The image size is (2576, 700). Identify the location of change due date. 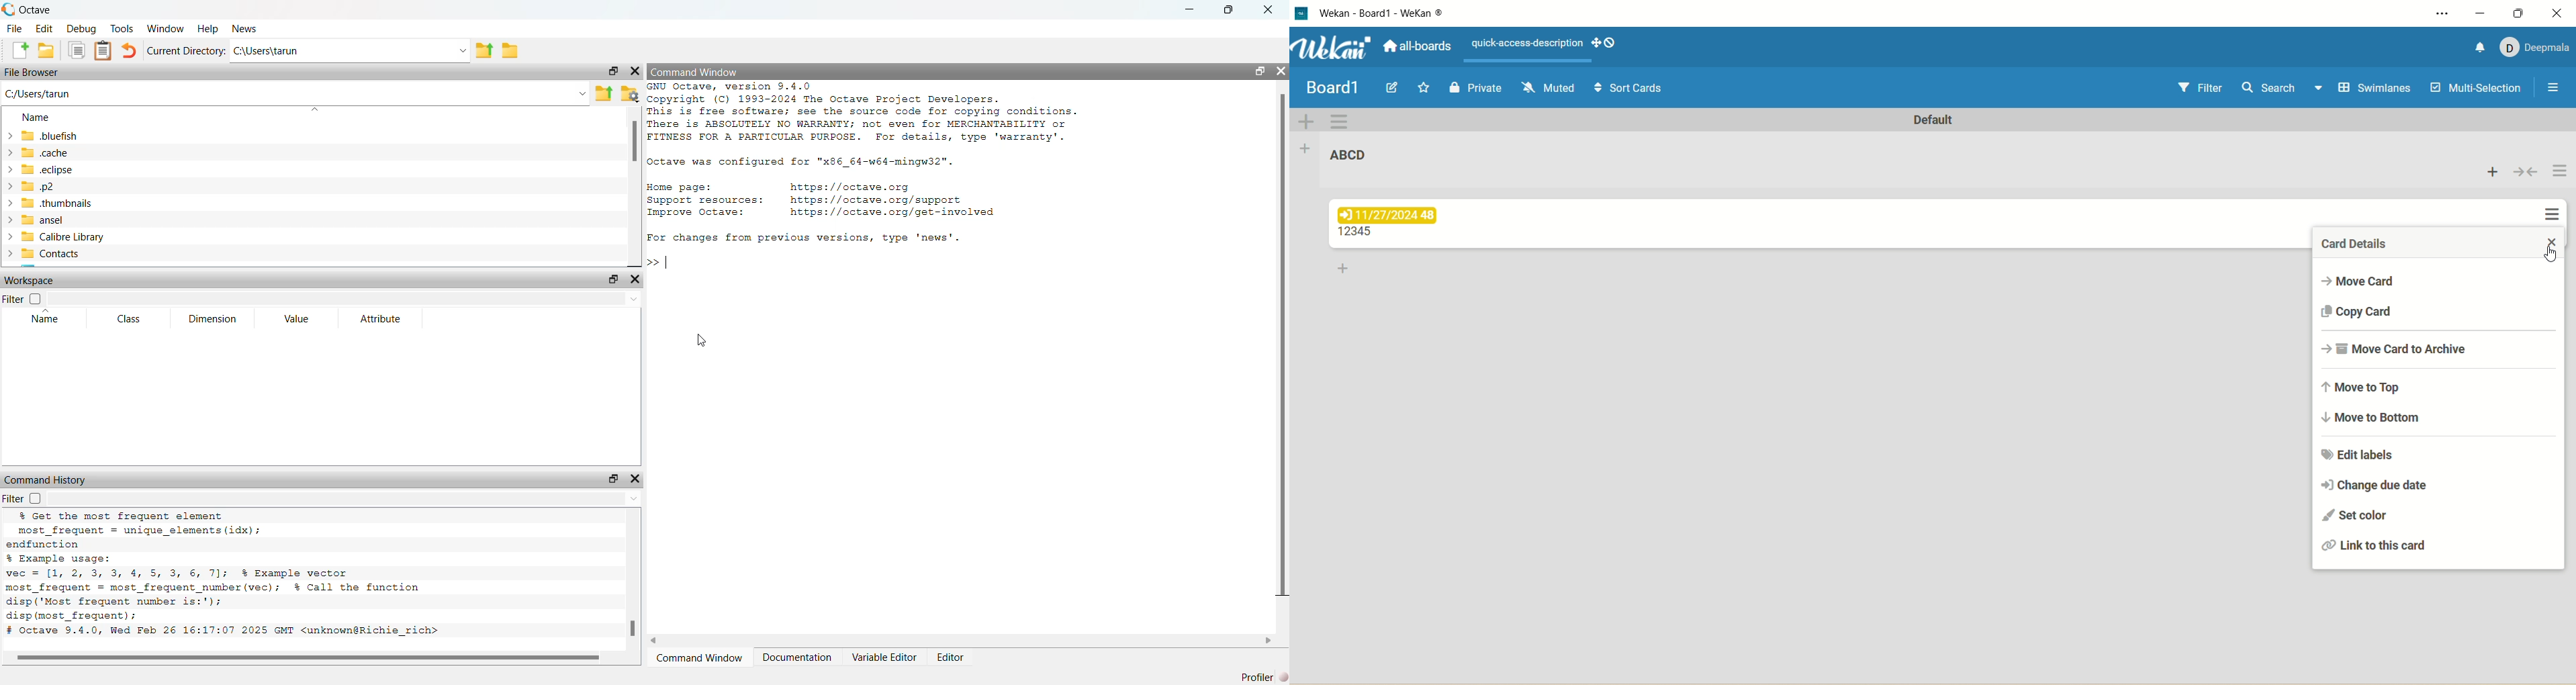
(2380, 483).